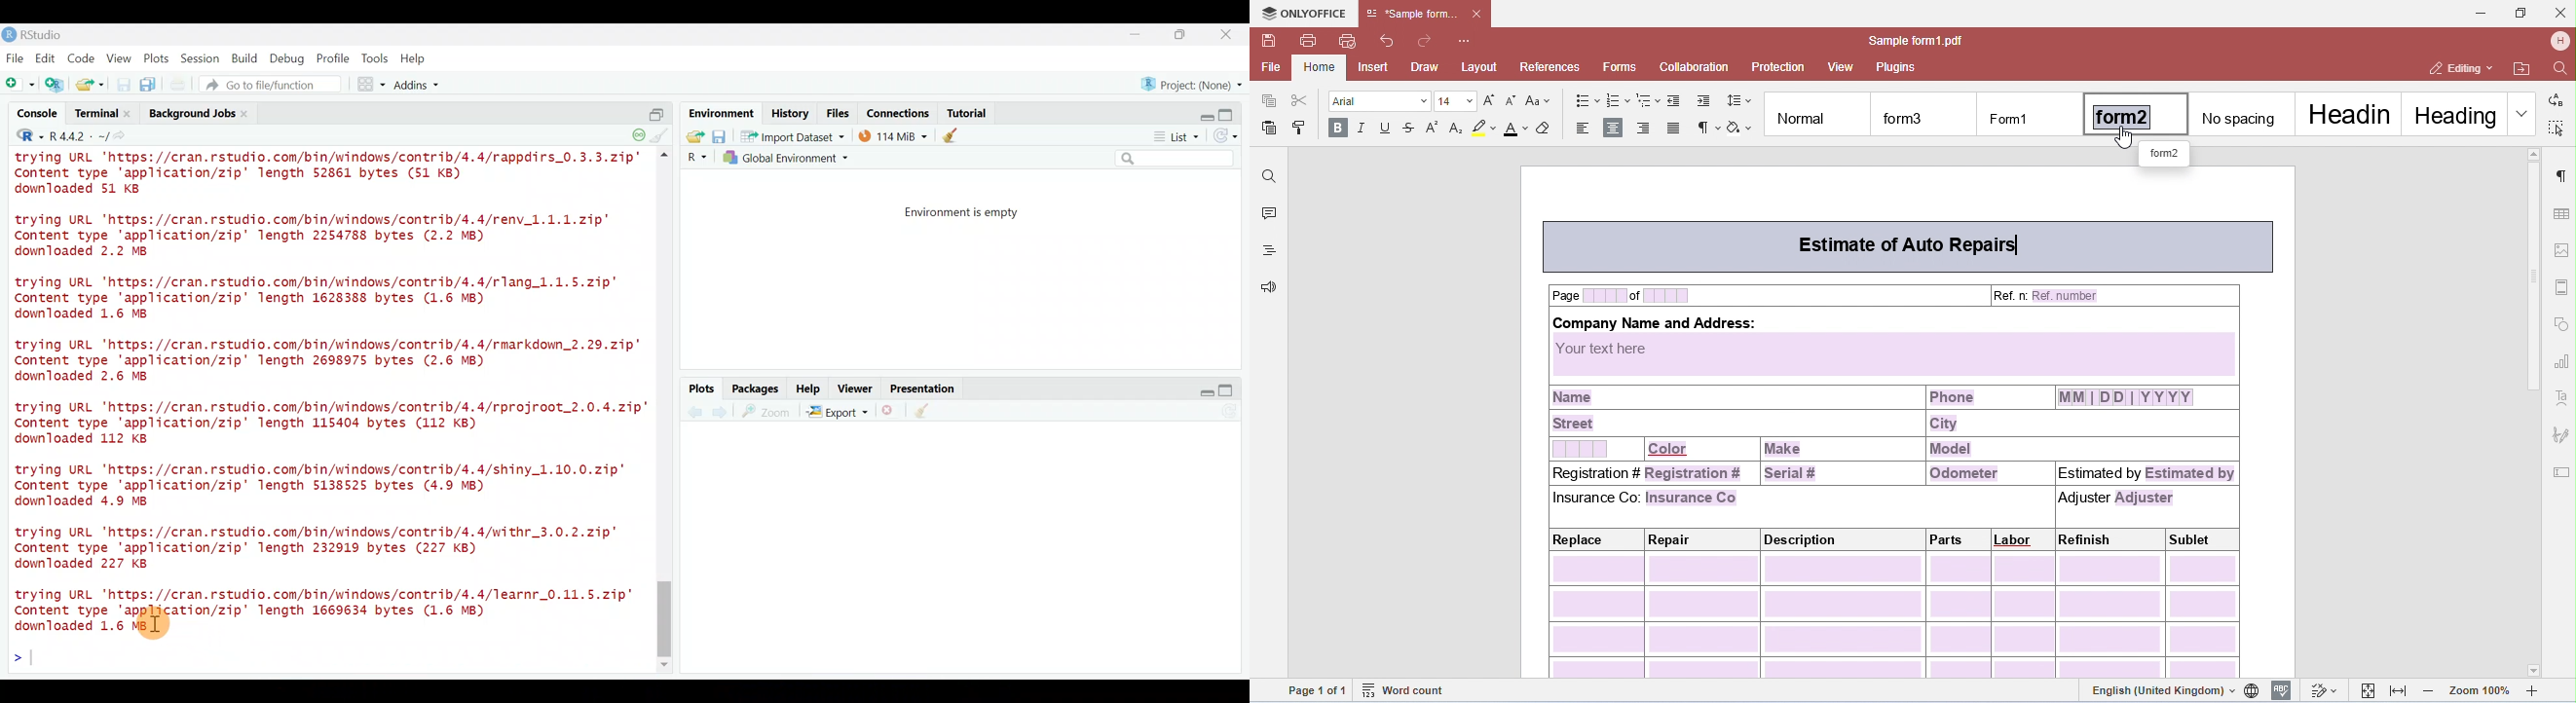 The image size is (2576, 728). I want to click on View, so click(120, 58).